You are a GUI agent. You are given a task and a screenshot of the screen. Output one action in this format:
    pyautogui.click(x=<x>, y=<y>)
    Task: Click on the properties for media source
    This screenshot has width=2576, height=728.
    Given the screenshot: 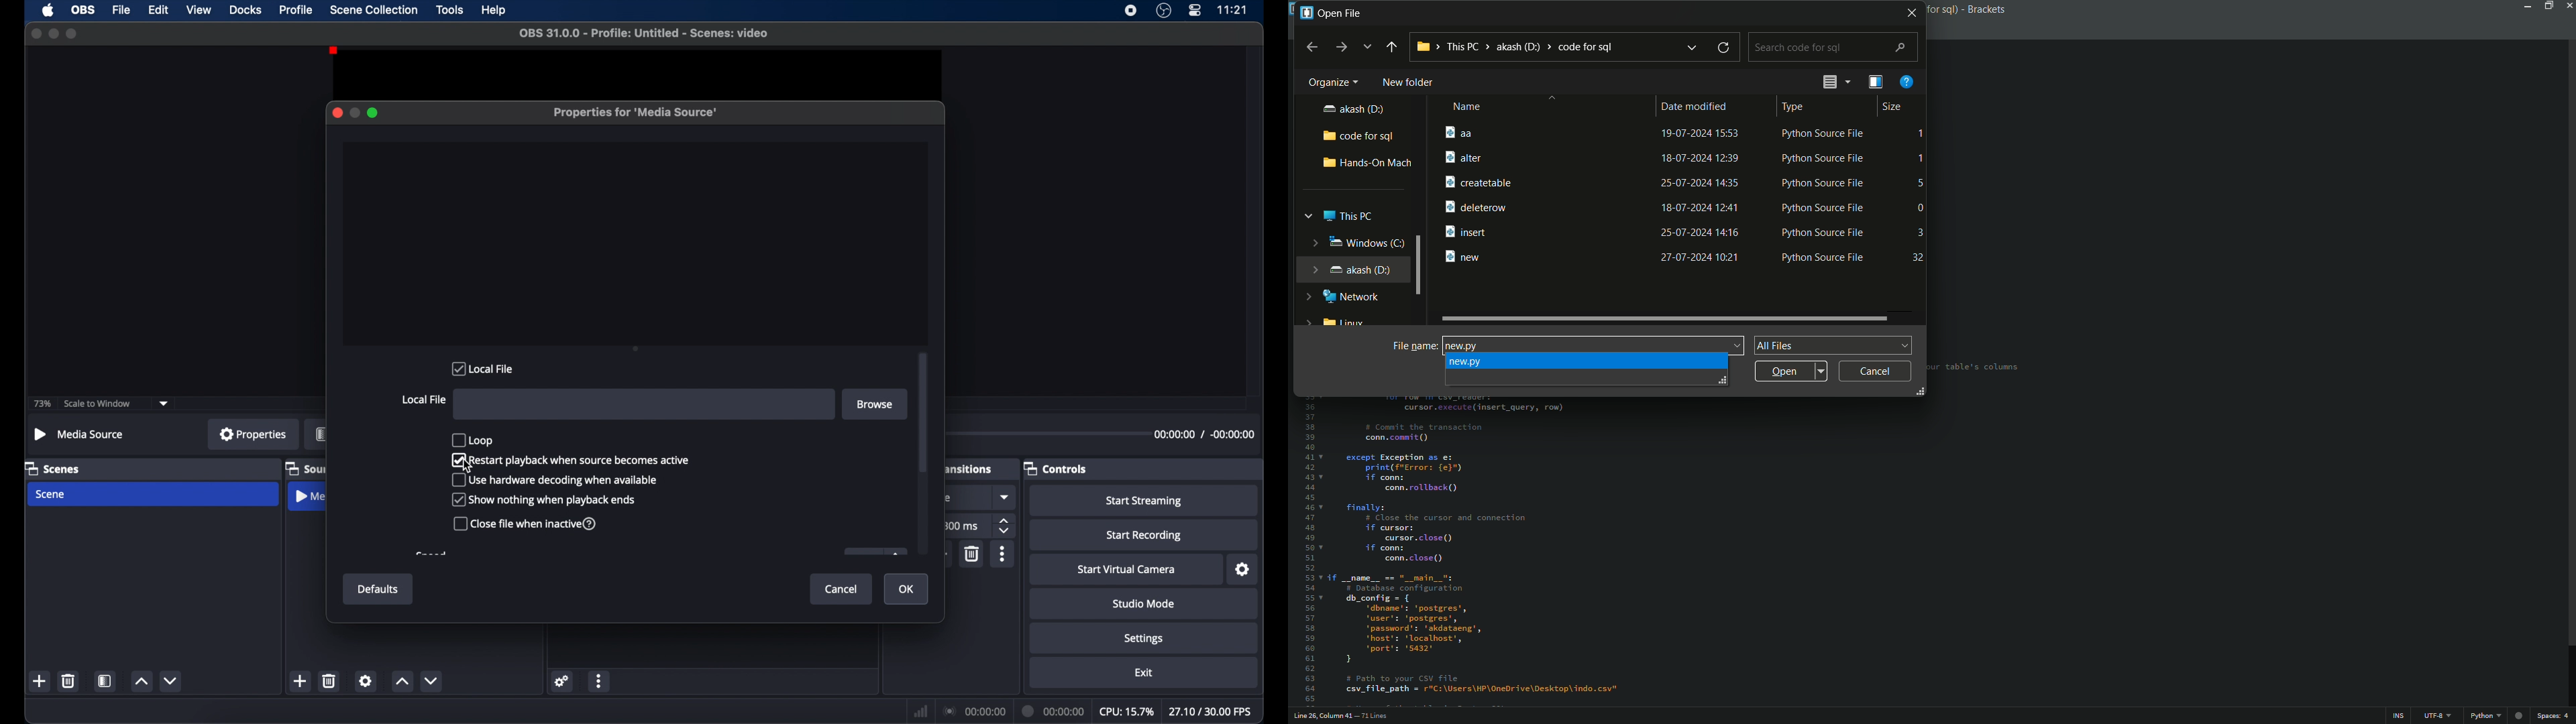 What is the action you would take?
    pyautogui.click(x=635, y=113)
    